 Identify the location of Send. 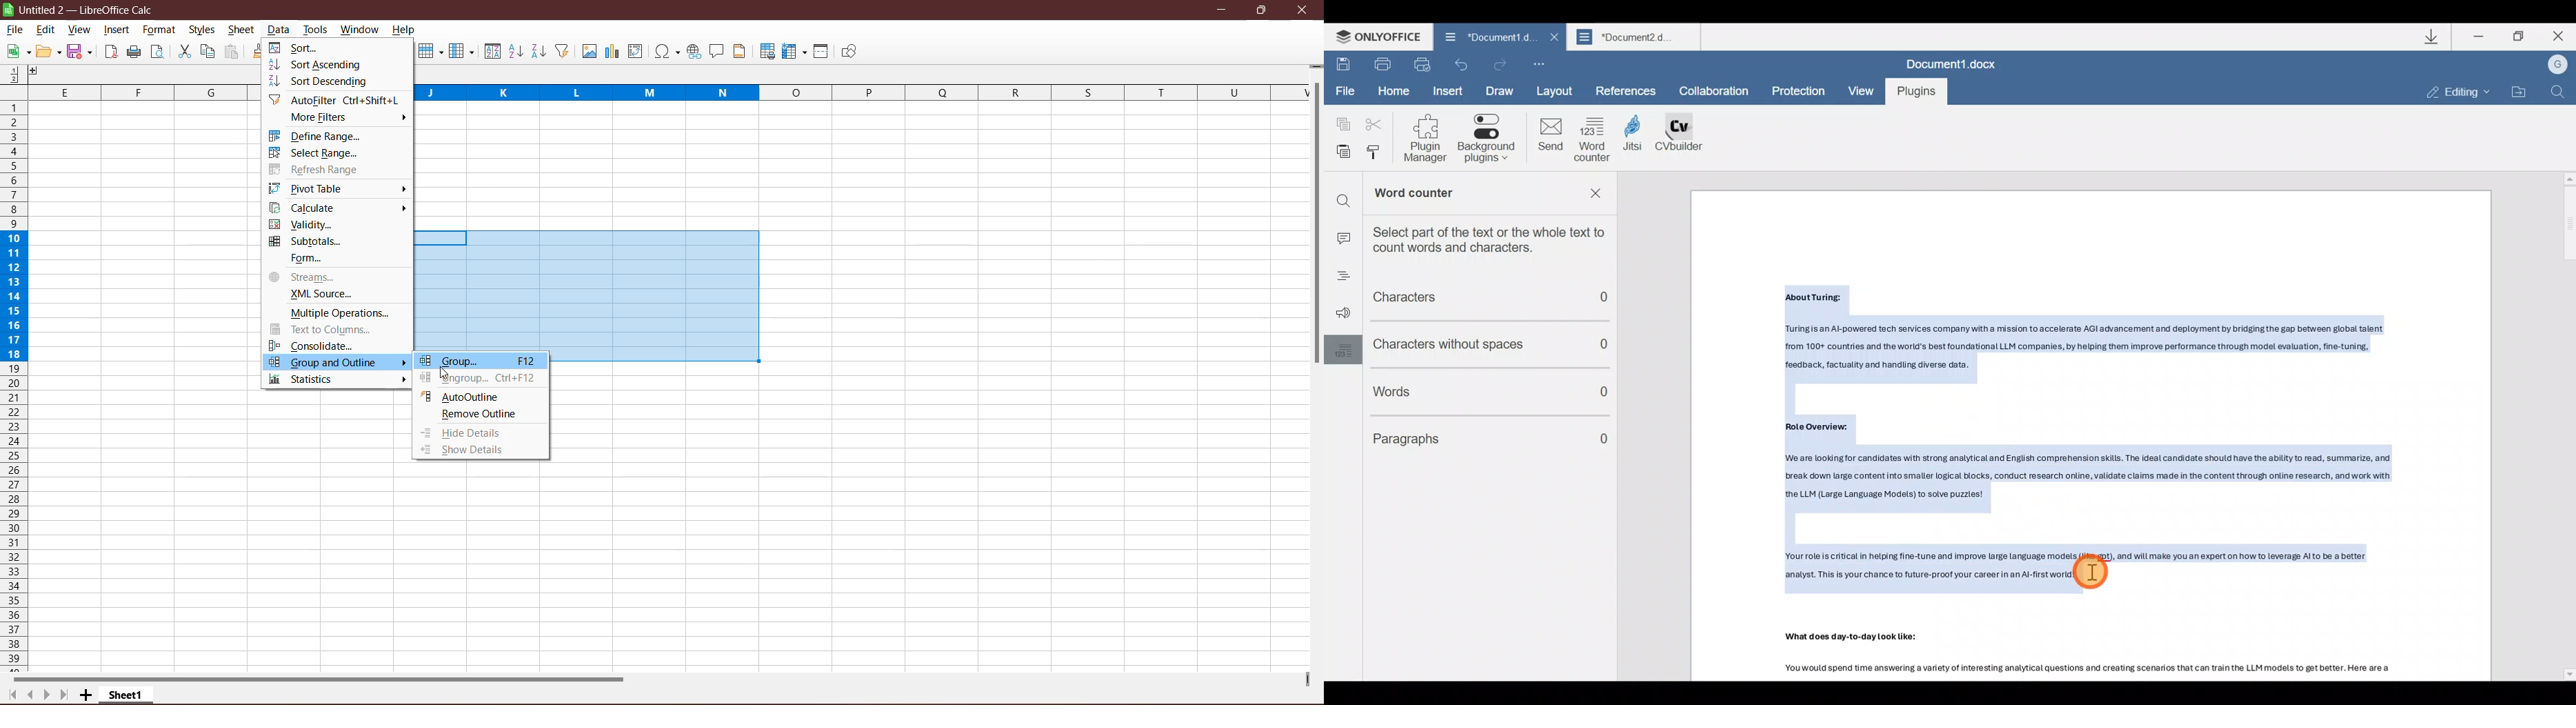
(1550, 138).